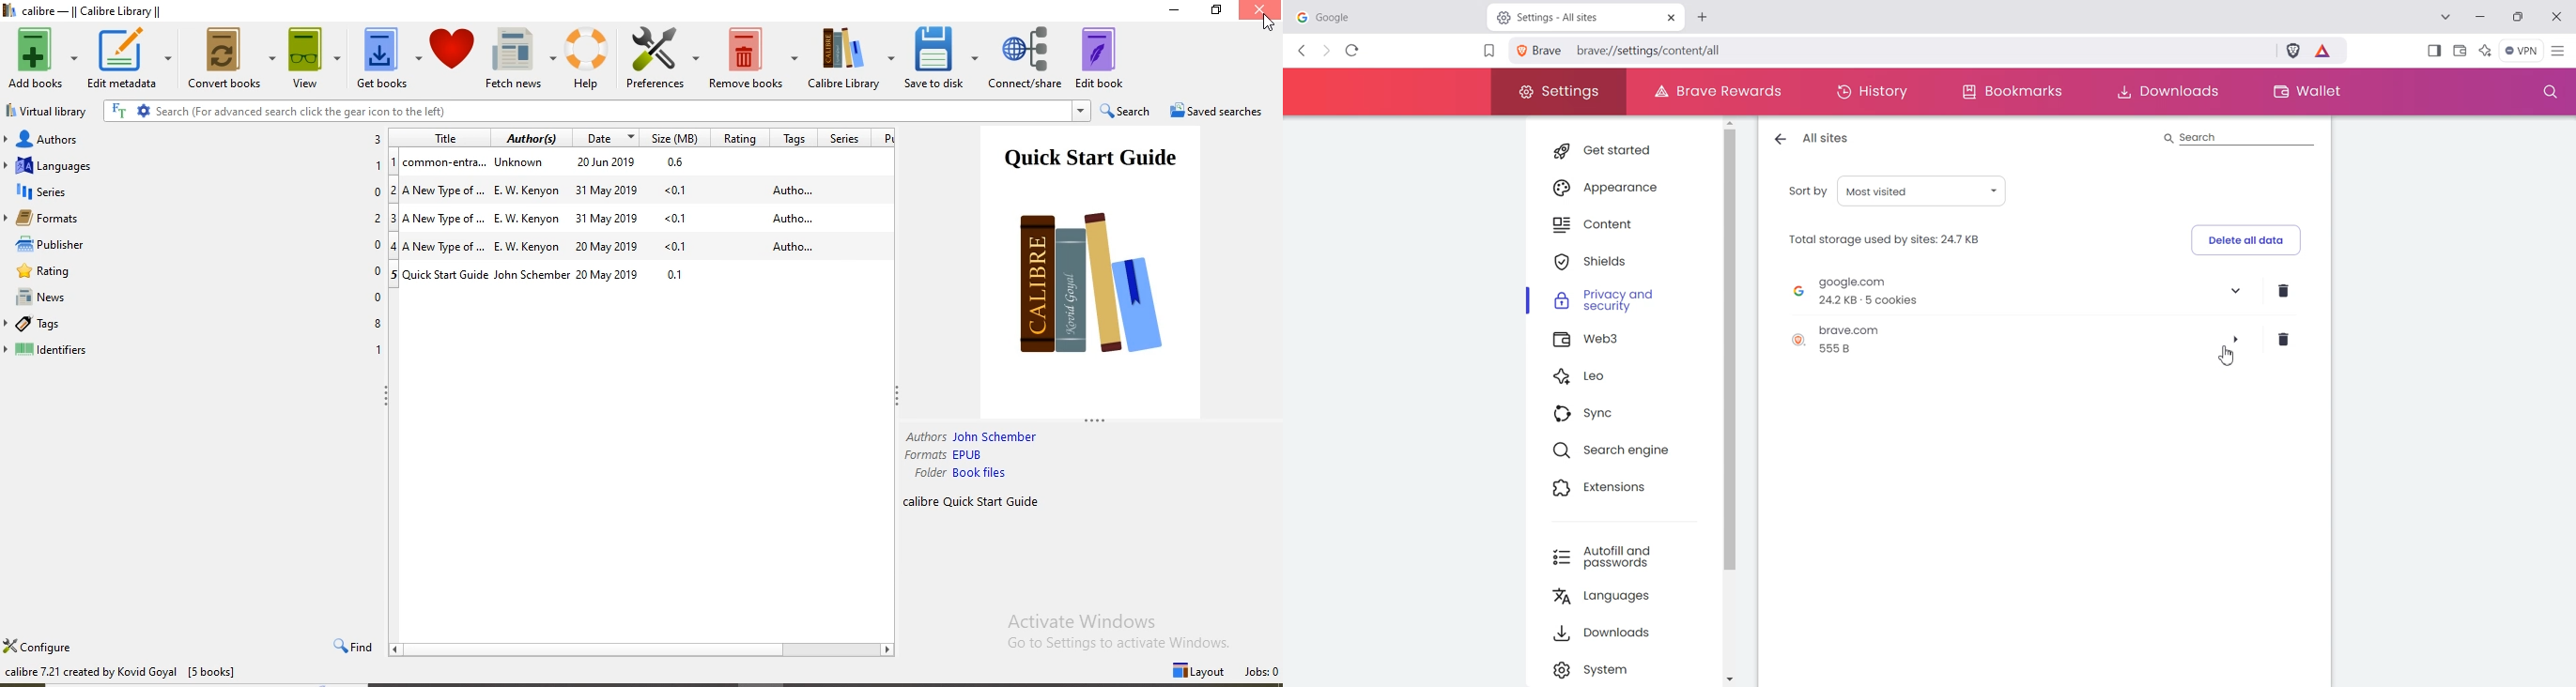  What do you see at coordinates (608, 217) in the screenshot?
I see `31 May 2019` at bounding box center [608, 217].